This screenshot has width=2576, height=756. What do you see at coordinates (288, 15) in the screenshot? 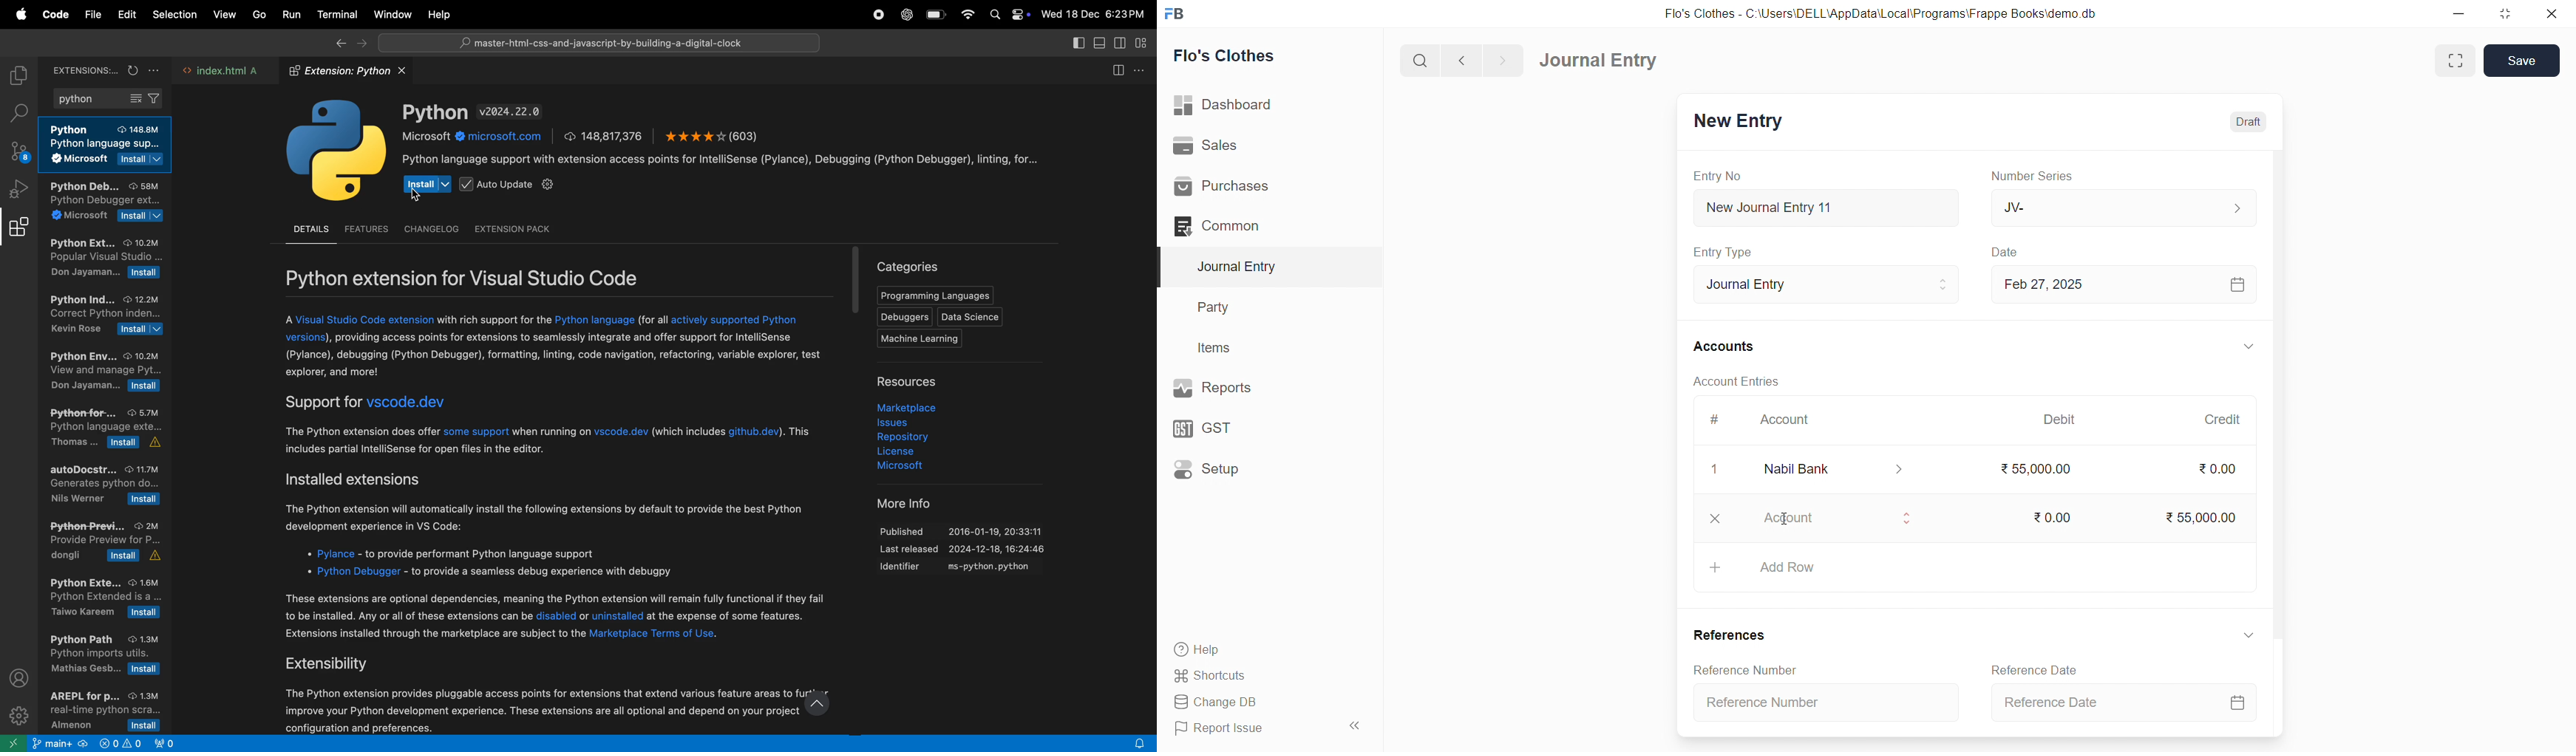
I see `run` at bounding box center [288, 15].